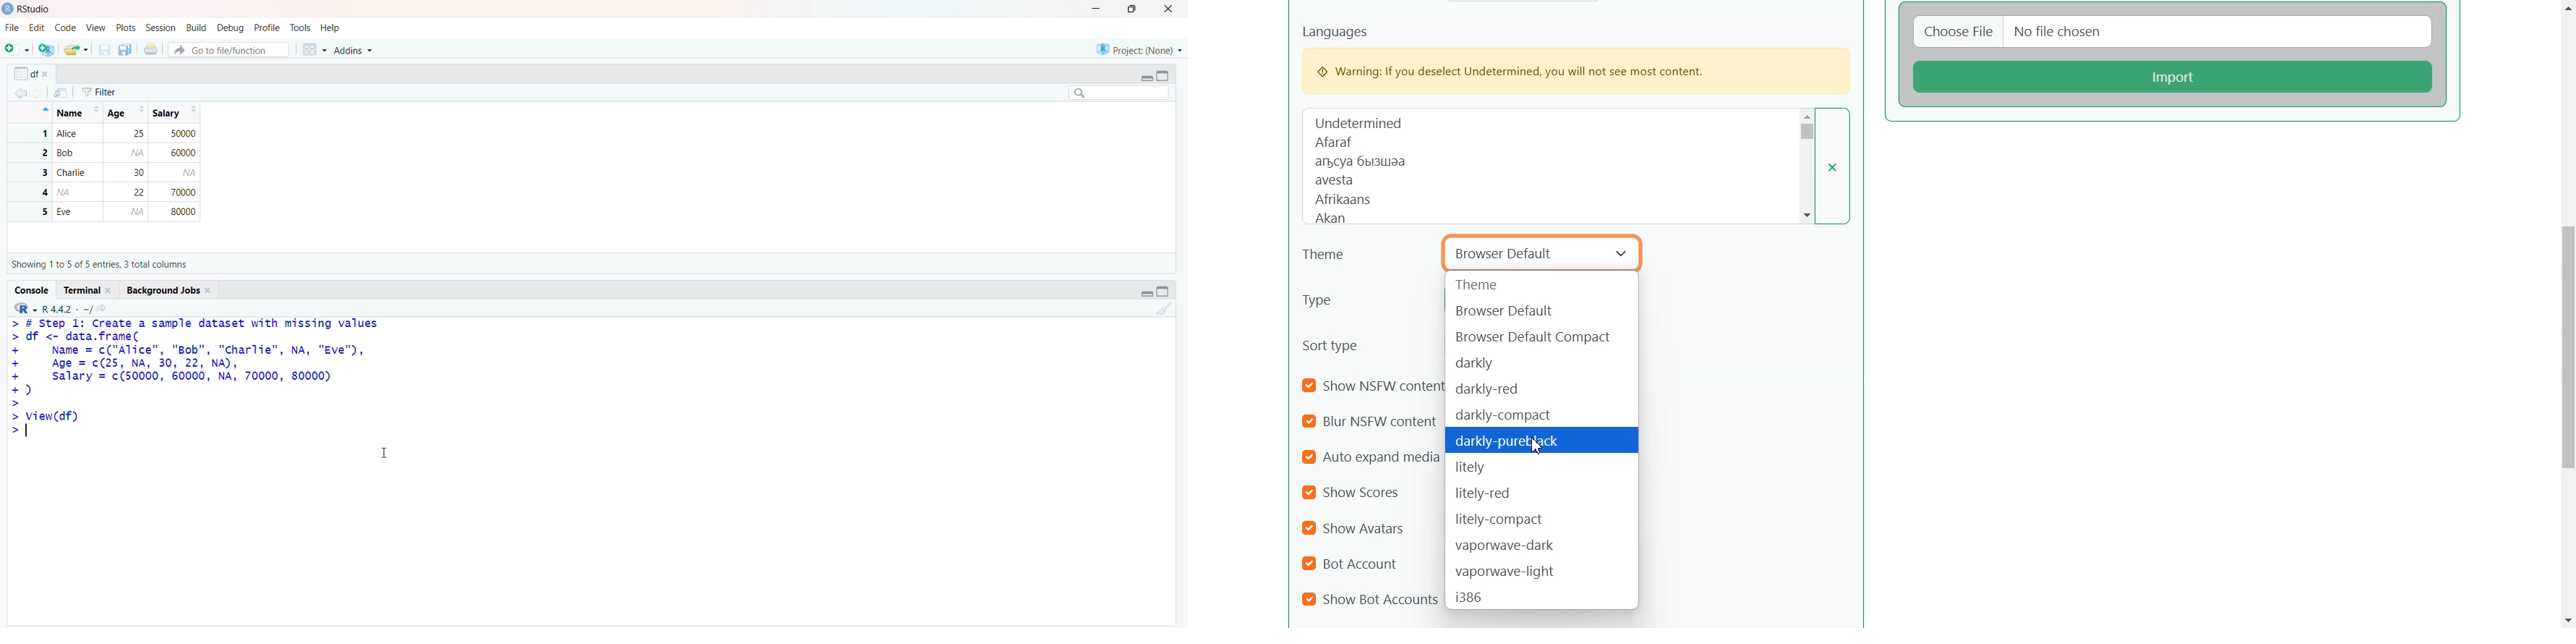 The image size is (2576, 644). I want to click on R442 -~/, so click(66, 309).